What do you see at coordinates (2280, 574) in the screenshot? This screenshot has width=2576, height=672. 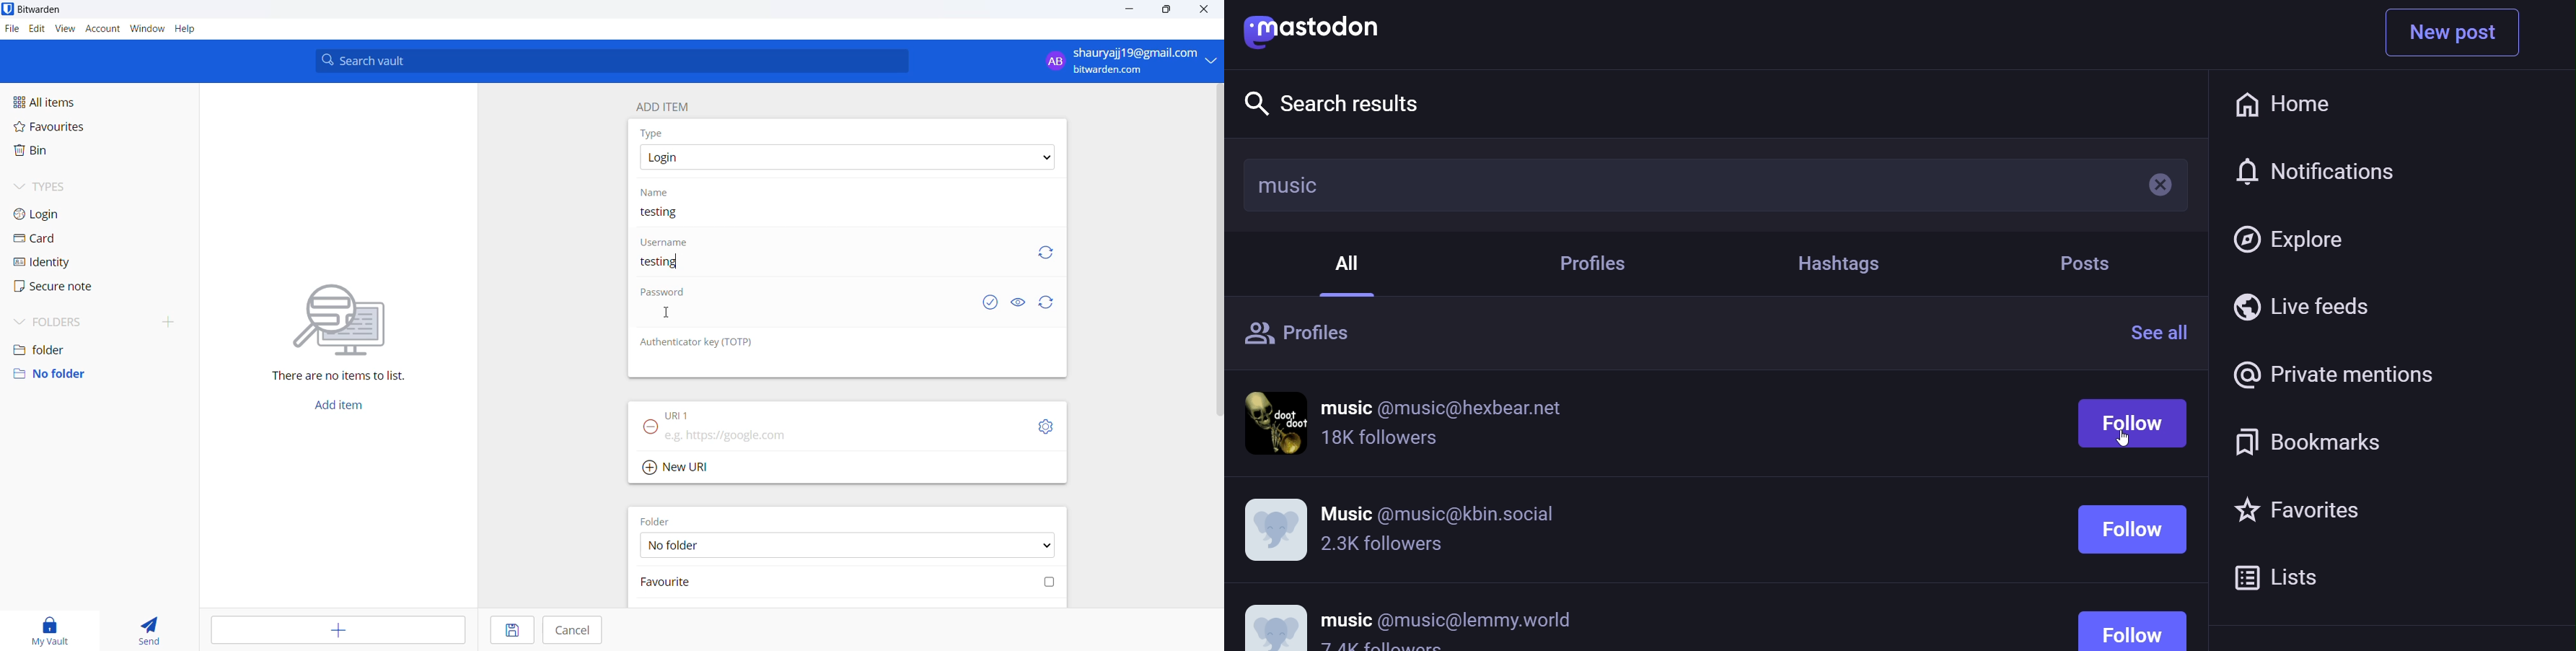 I see `list` at bounding box center [2280, 574].